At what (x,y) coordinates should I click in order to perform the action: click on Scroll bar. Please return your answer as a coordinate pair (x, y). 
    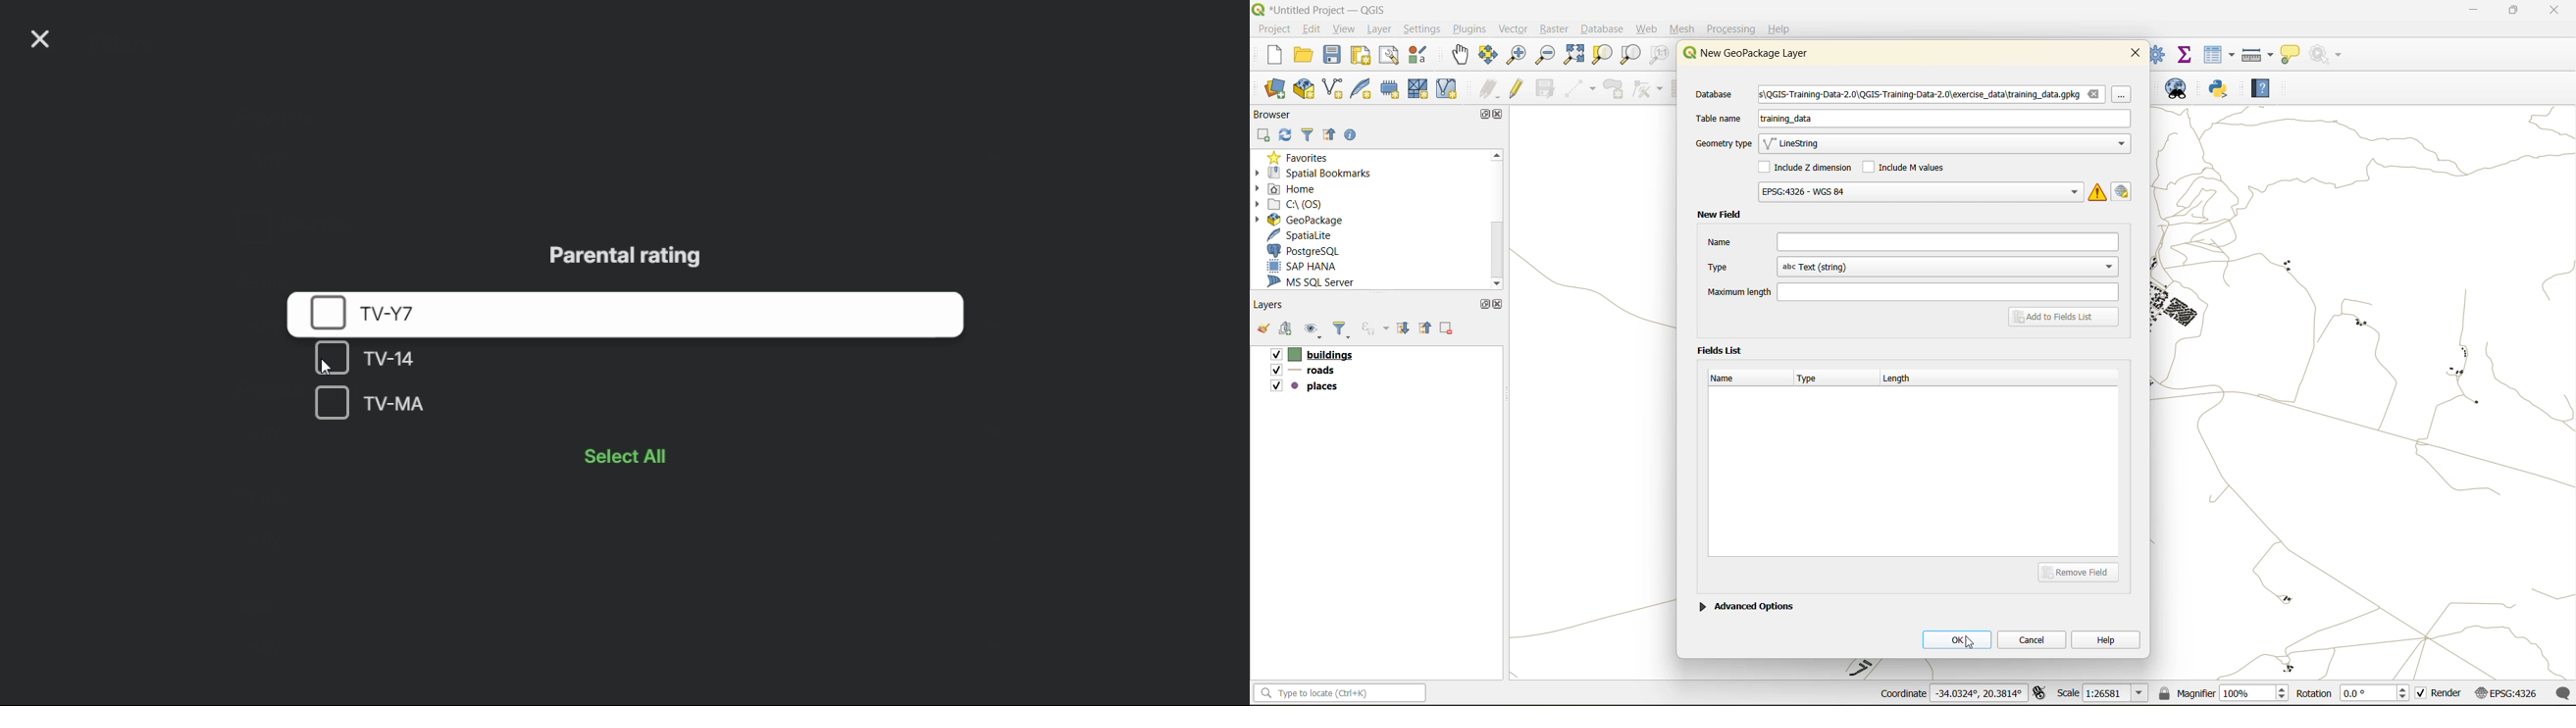
    Looking at the image, I should click on (1495, 219).